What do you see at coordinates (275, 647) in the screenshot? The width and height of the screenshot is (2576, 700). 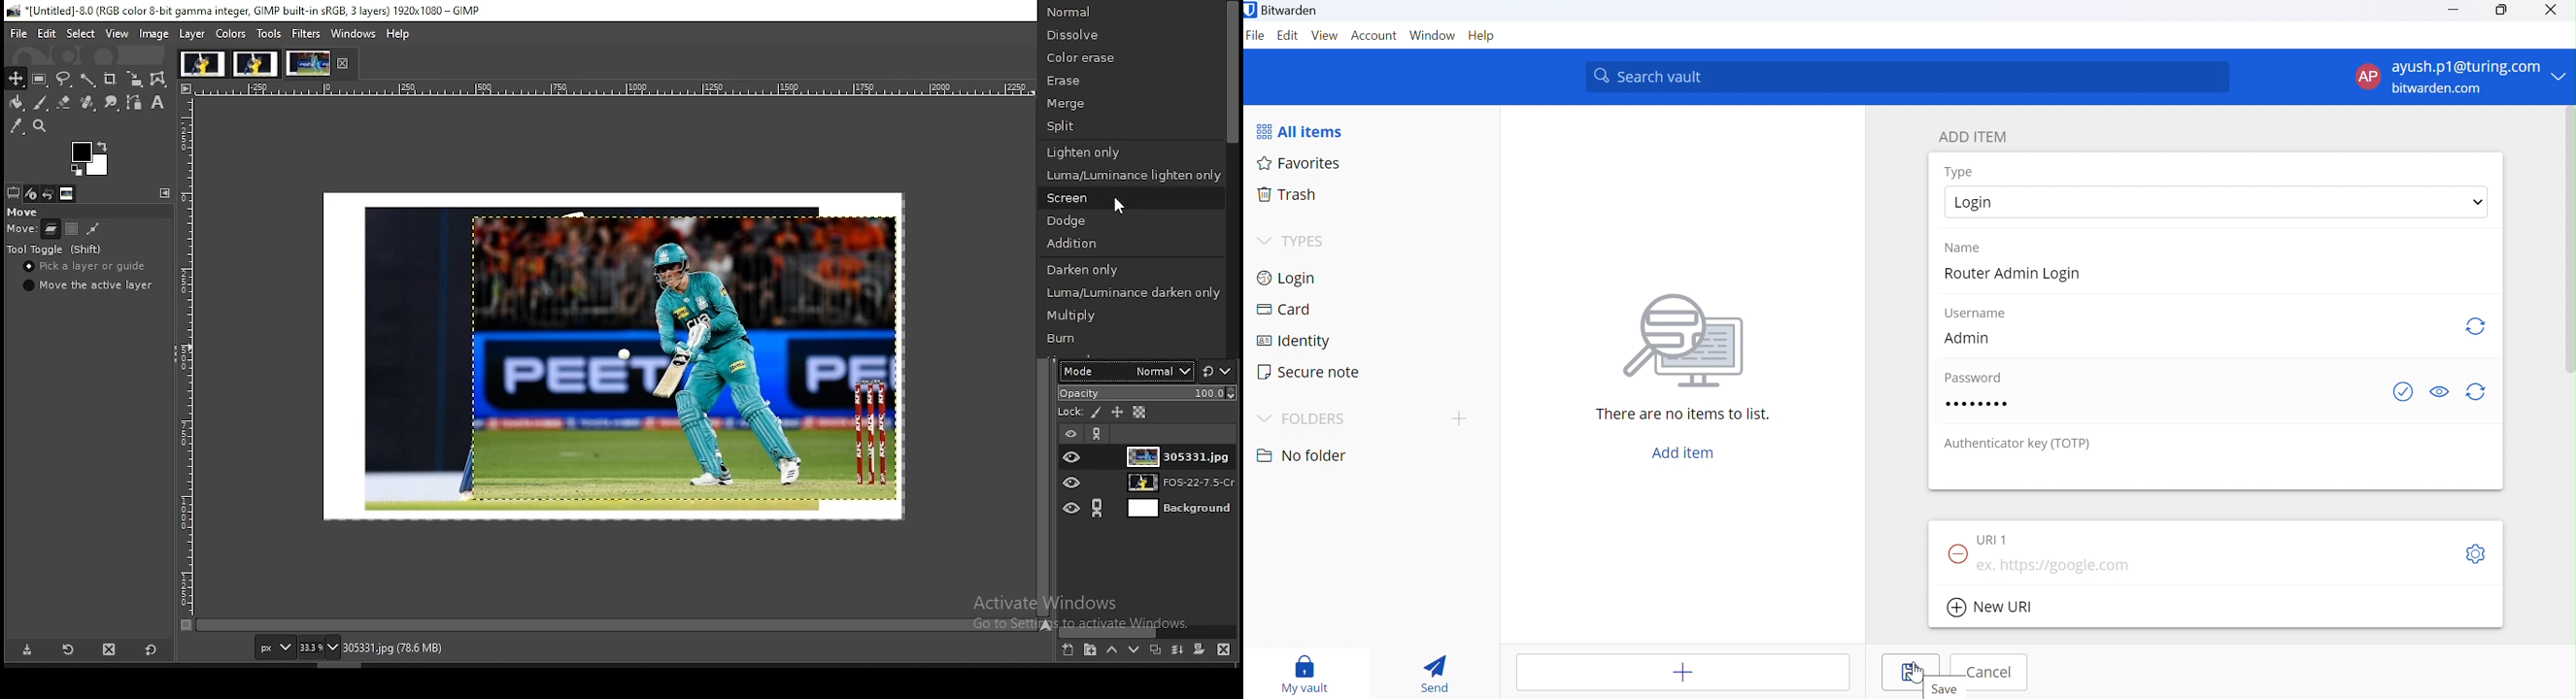 I see `units` at bounding box center [275, 647].